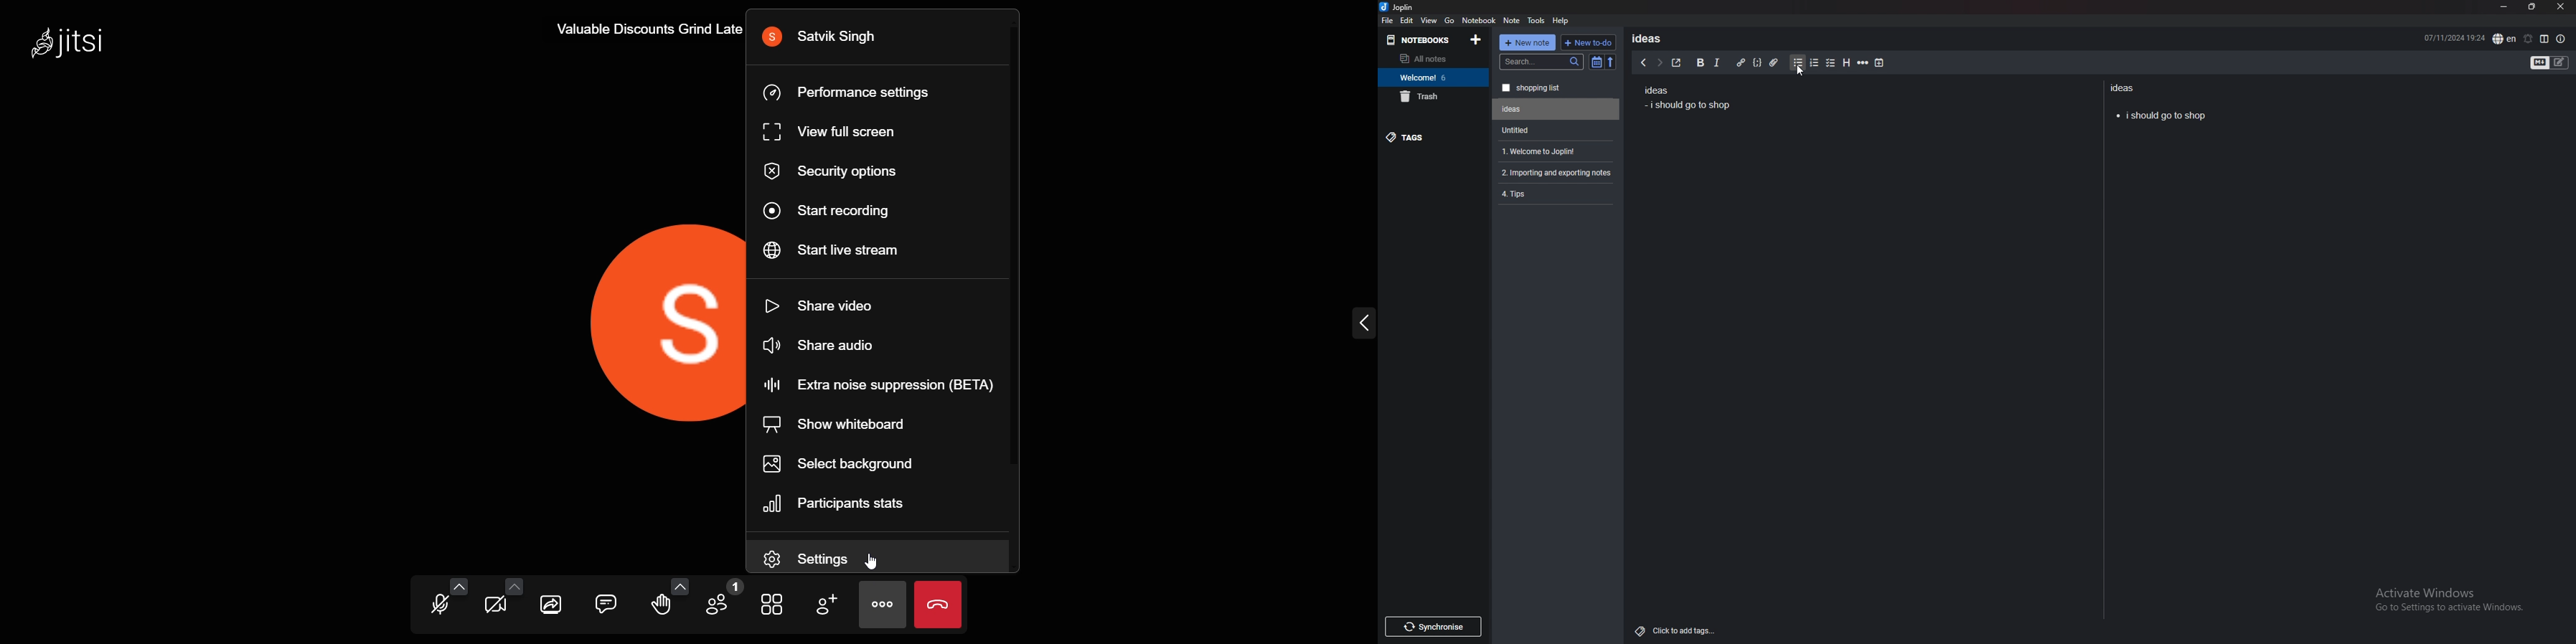  Describe the element at coordinates (1431, 59) in the screenshot. I see `all notes` at that location.